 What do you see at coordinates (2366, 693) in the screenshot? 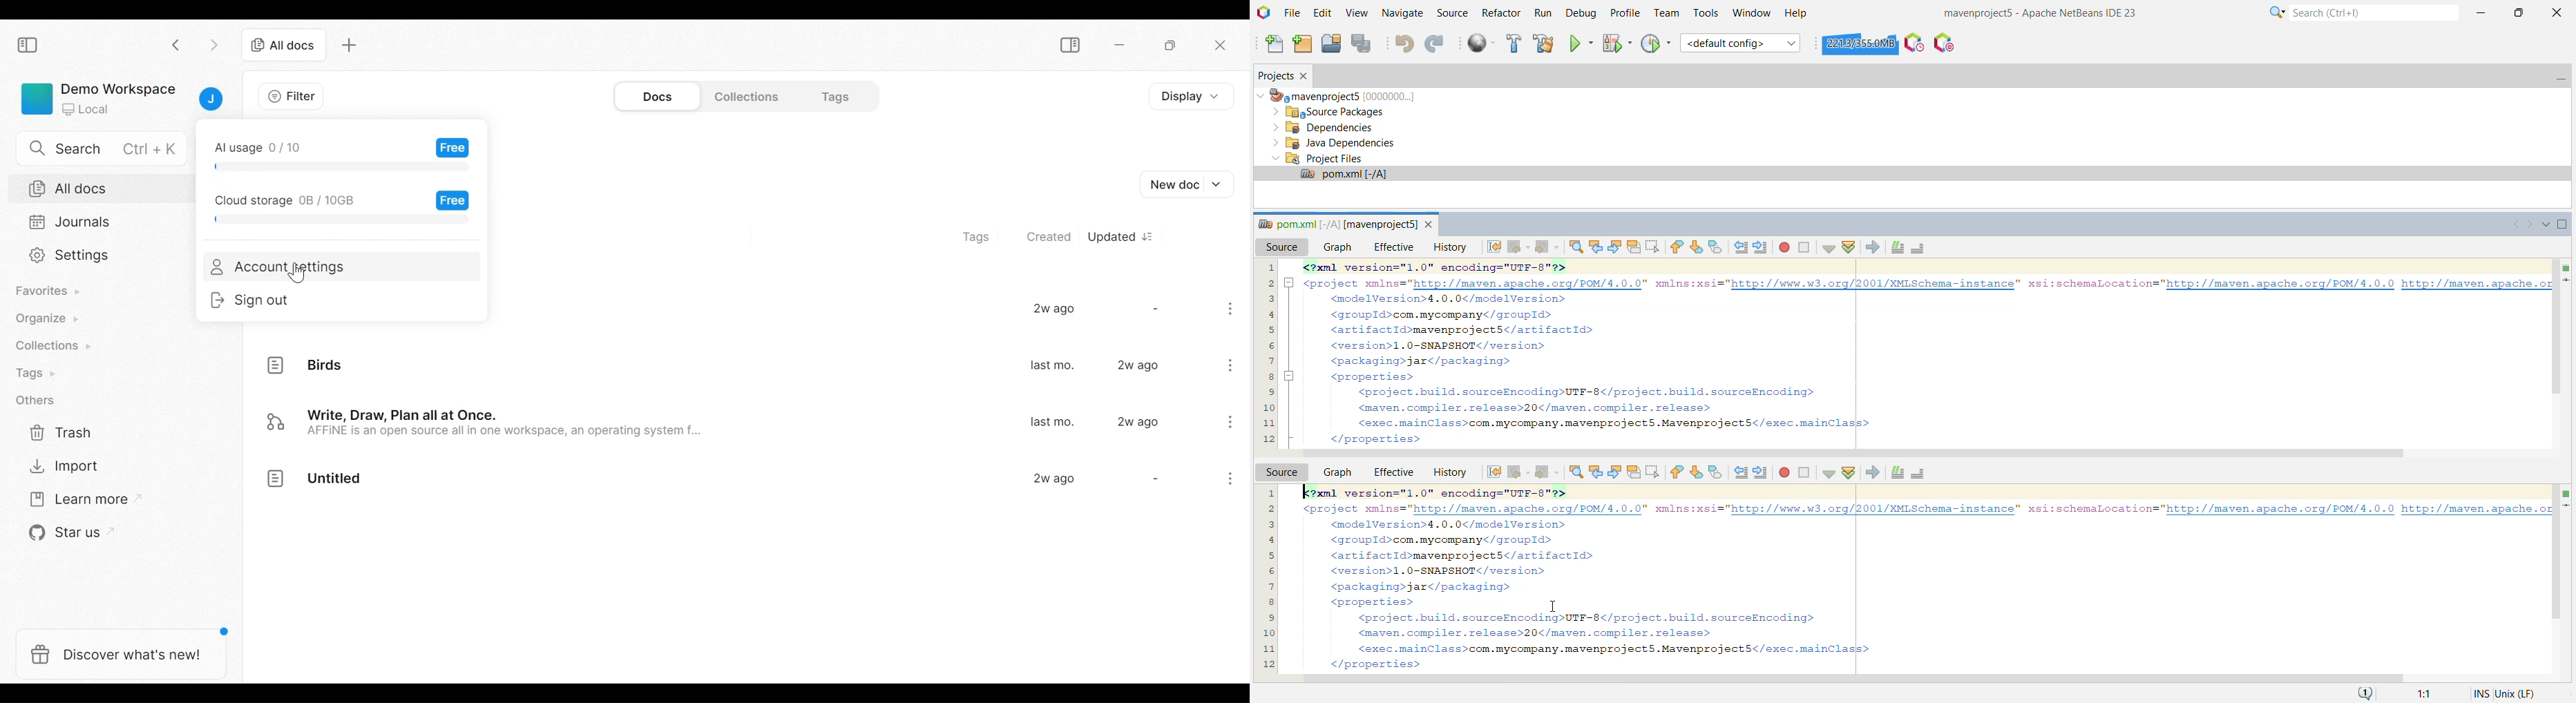
I see `Notifications` at bounding box center [2366, 693].